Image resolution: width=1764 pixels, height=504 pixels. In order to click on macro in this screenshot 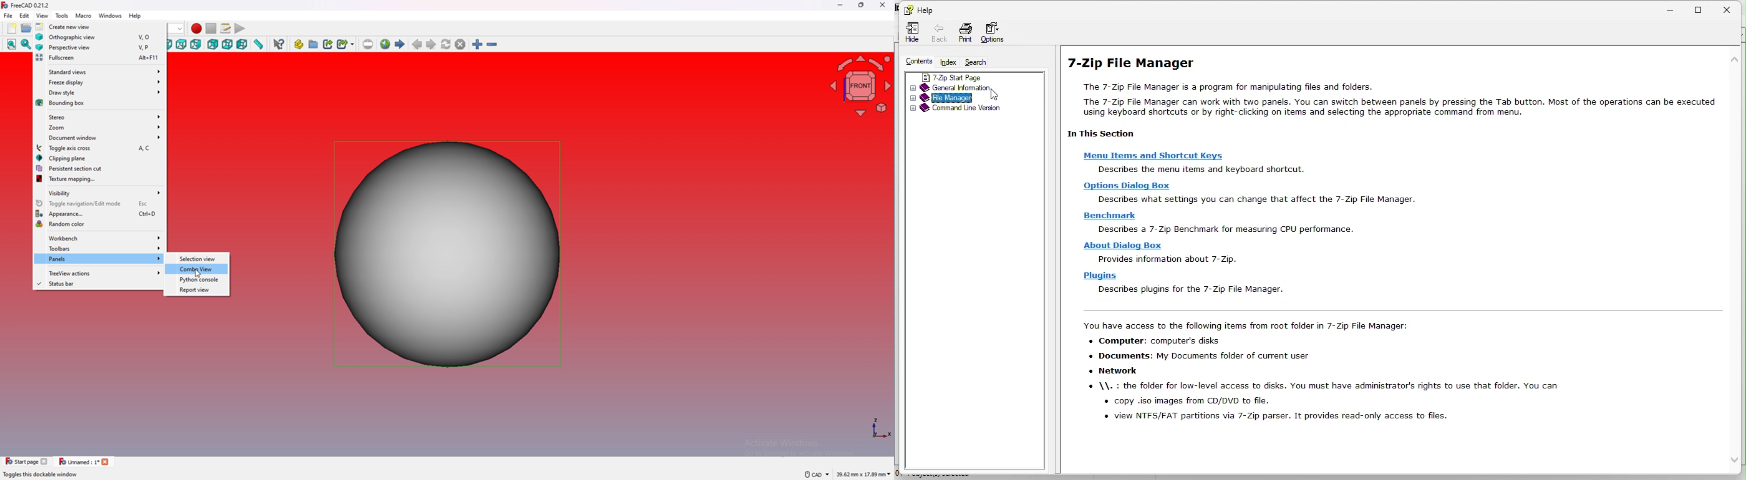, I will do `click(83, 16)`.